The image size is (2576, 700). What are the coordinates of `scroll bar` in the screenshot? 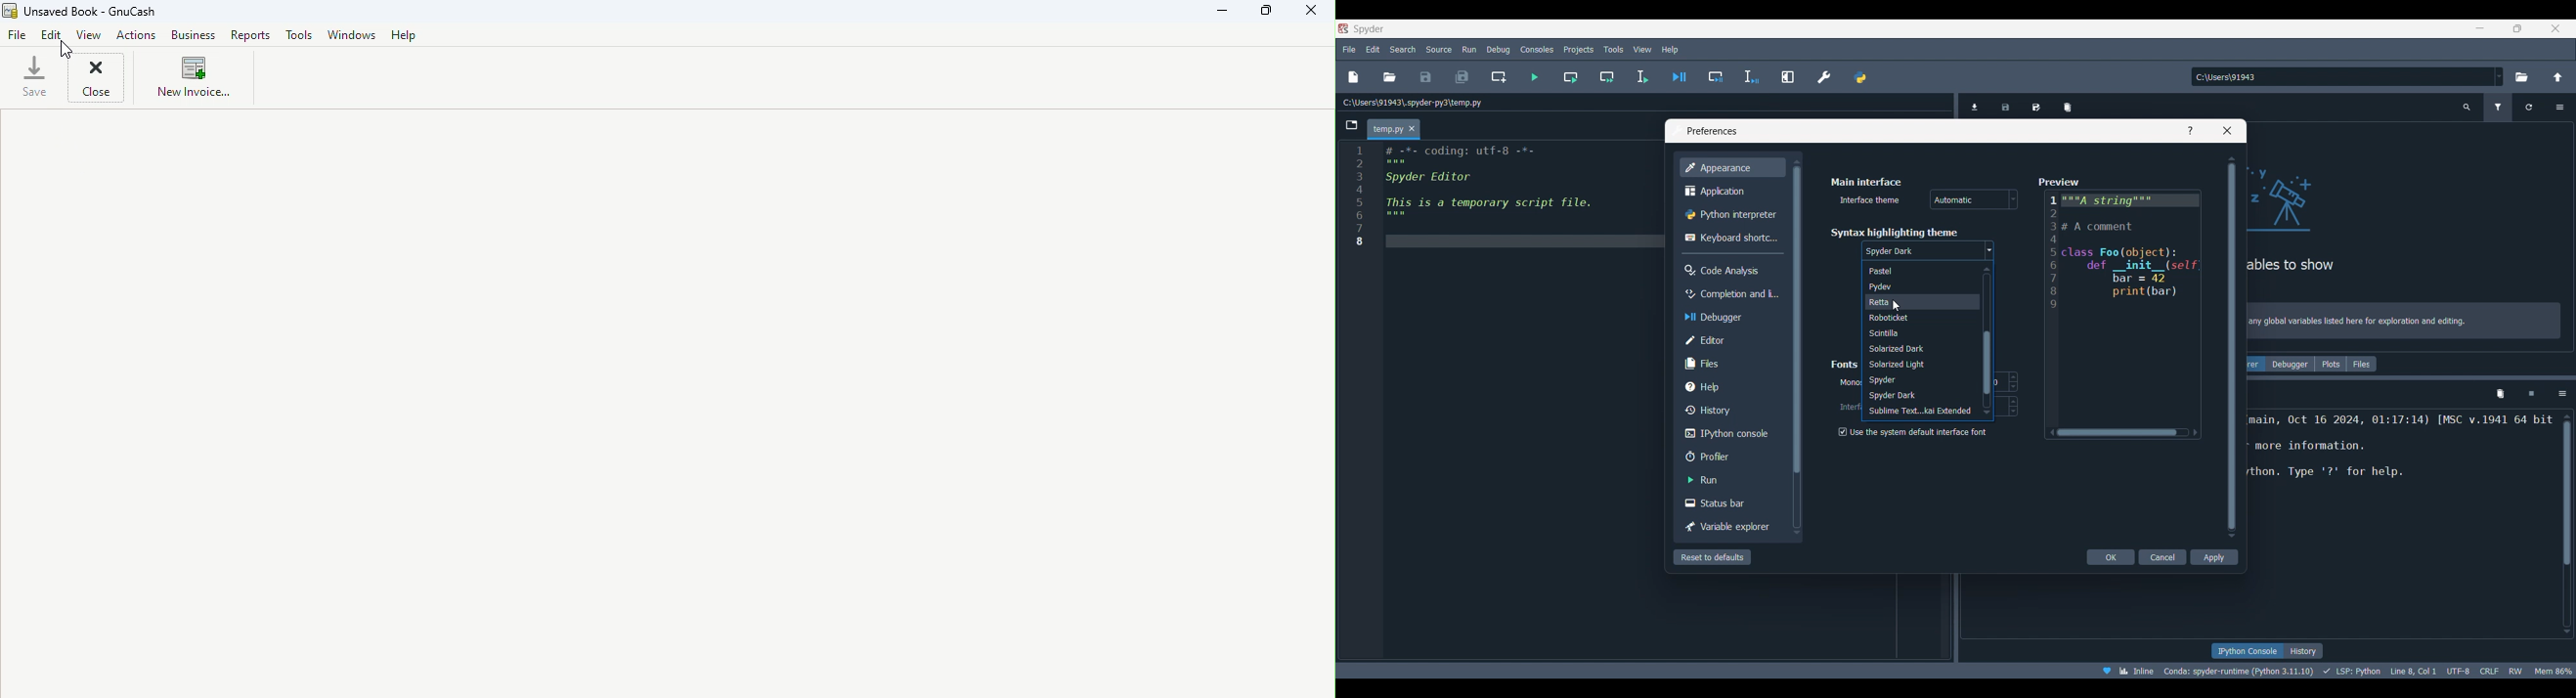 It's located at (2565, 523).